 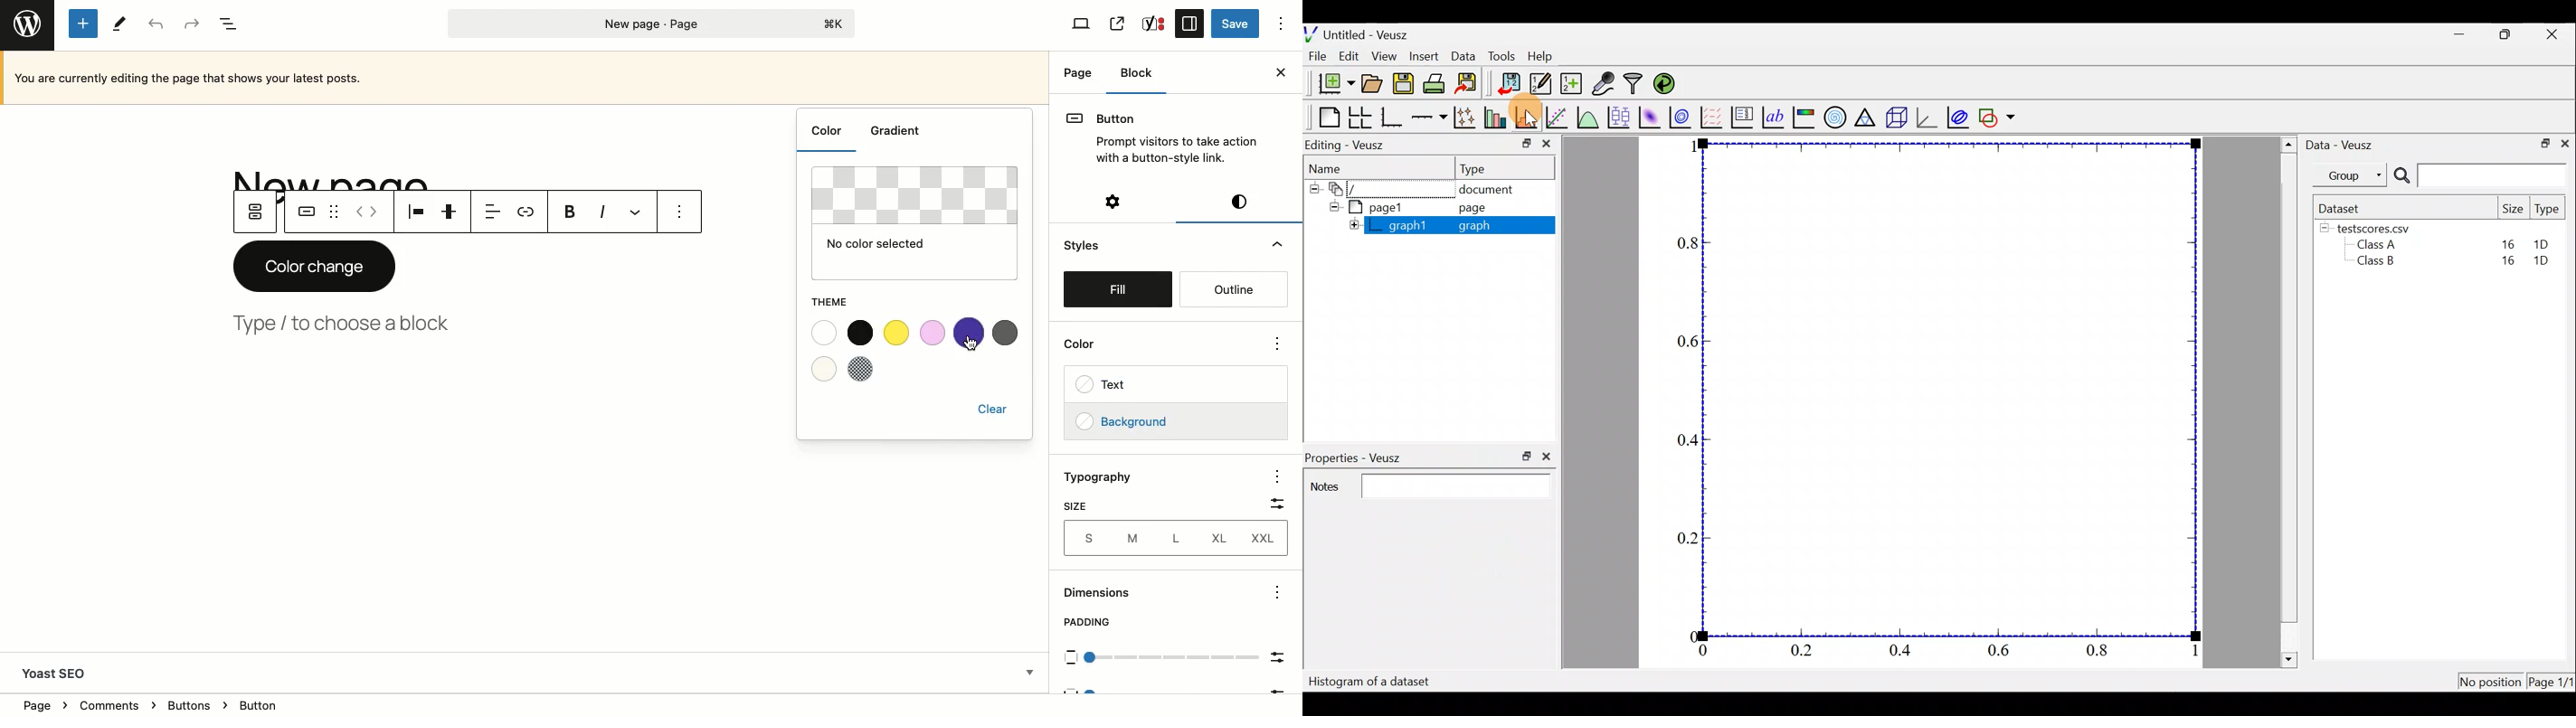 What do you see at coordinates (2508, 243) in the screenshot?
I see `16` at bounding box center [2508, 243].